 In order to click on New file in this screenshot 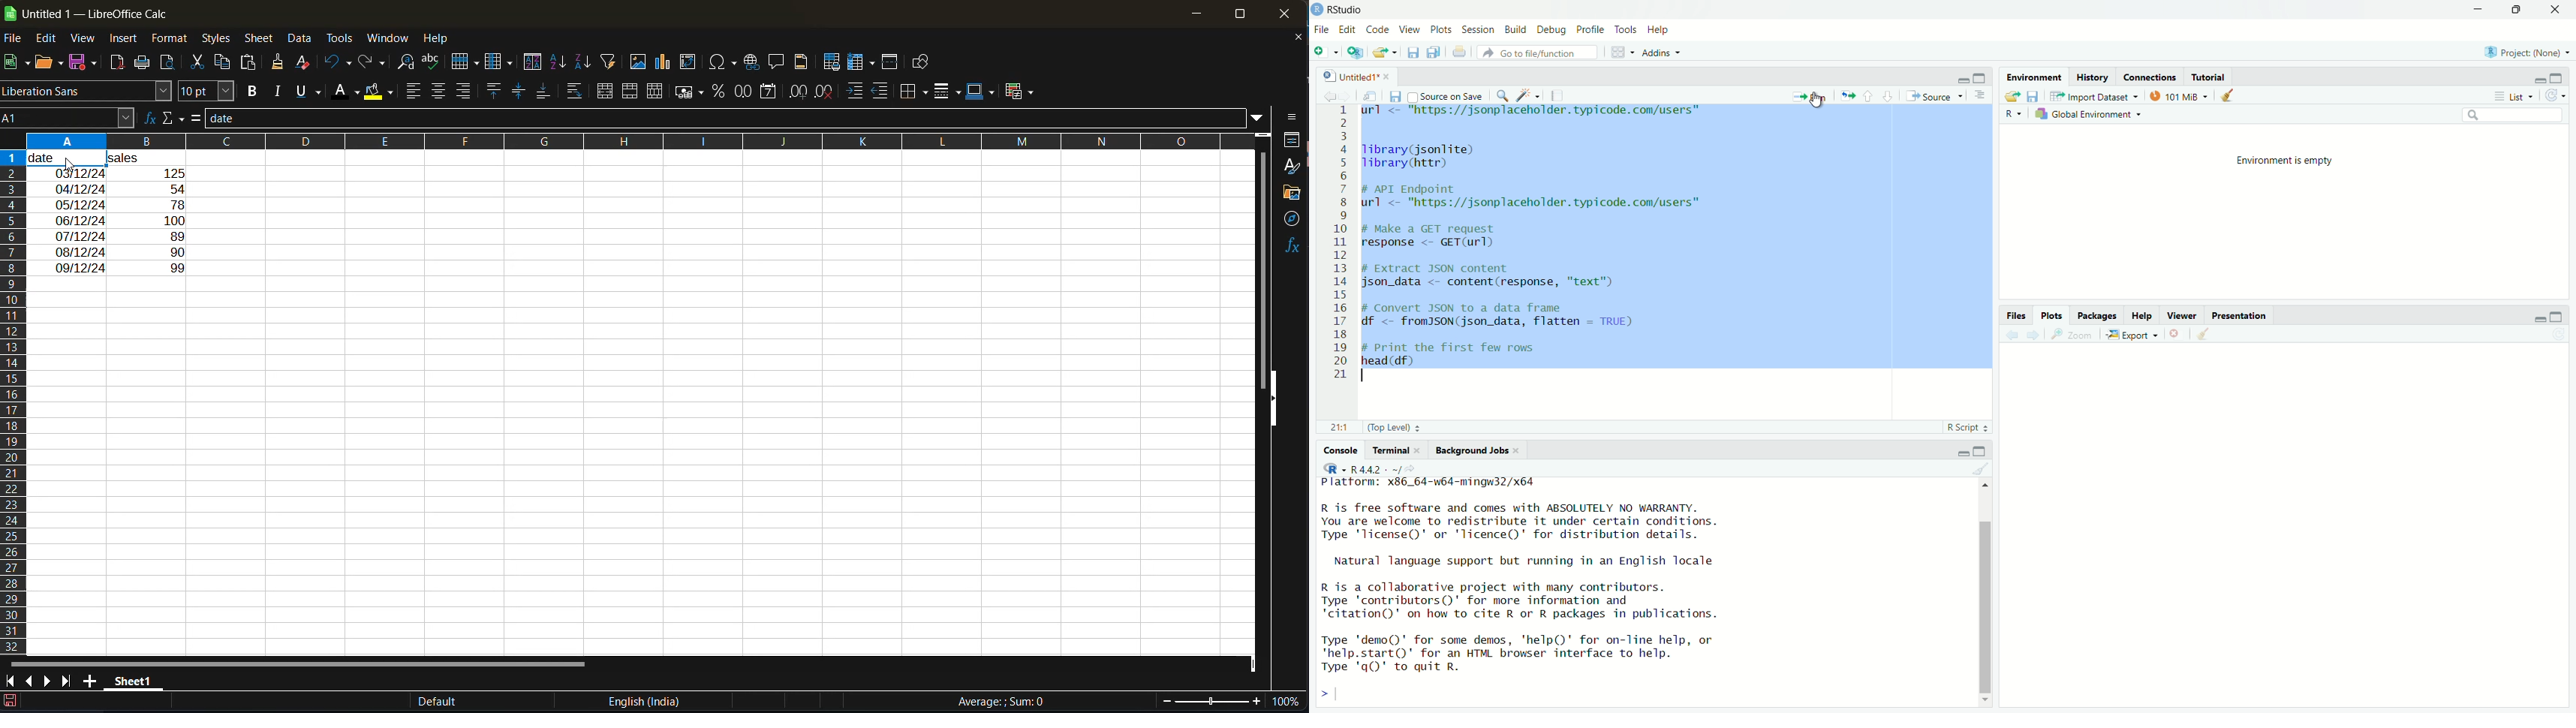, I will do `click(1327, 51)`.